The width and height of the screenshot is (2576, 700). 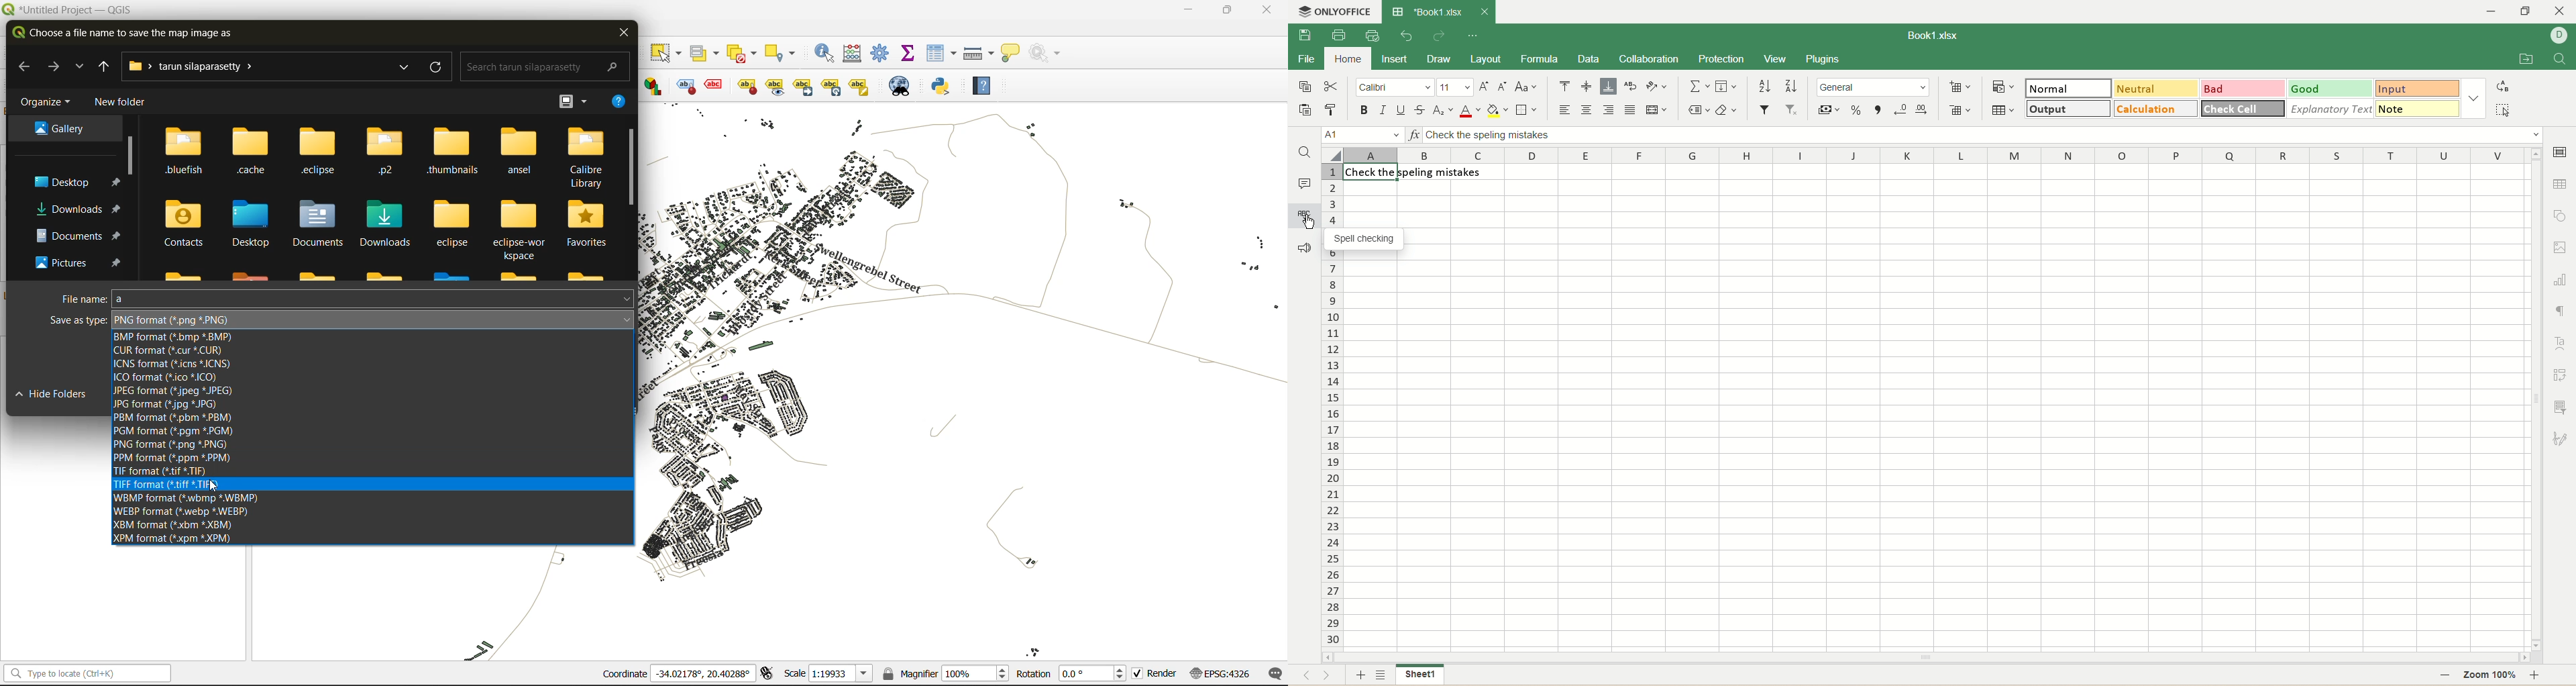 I want to click on wbmp, so click(x=188, y=499).